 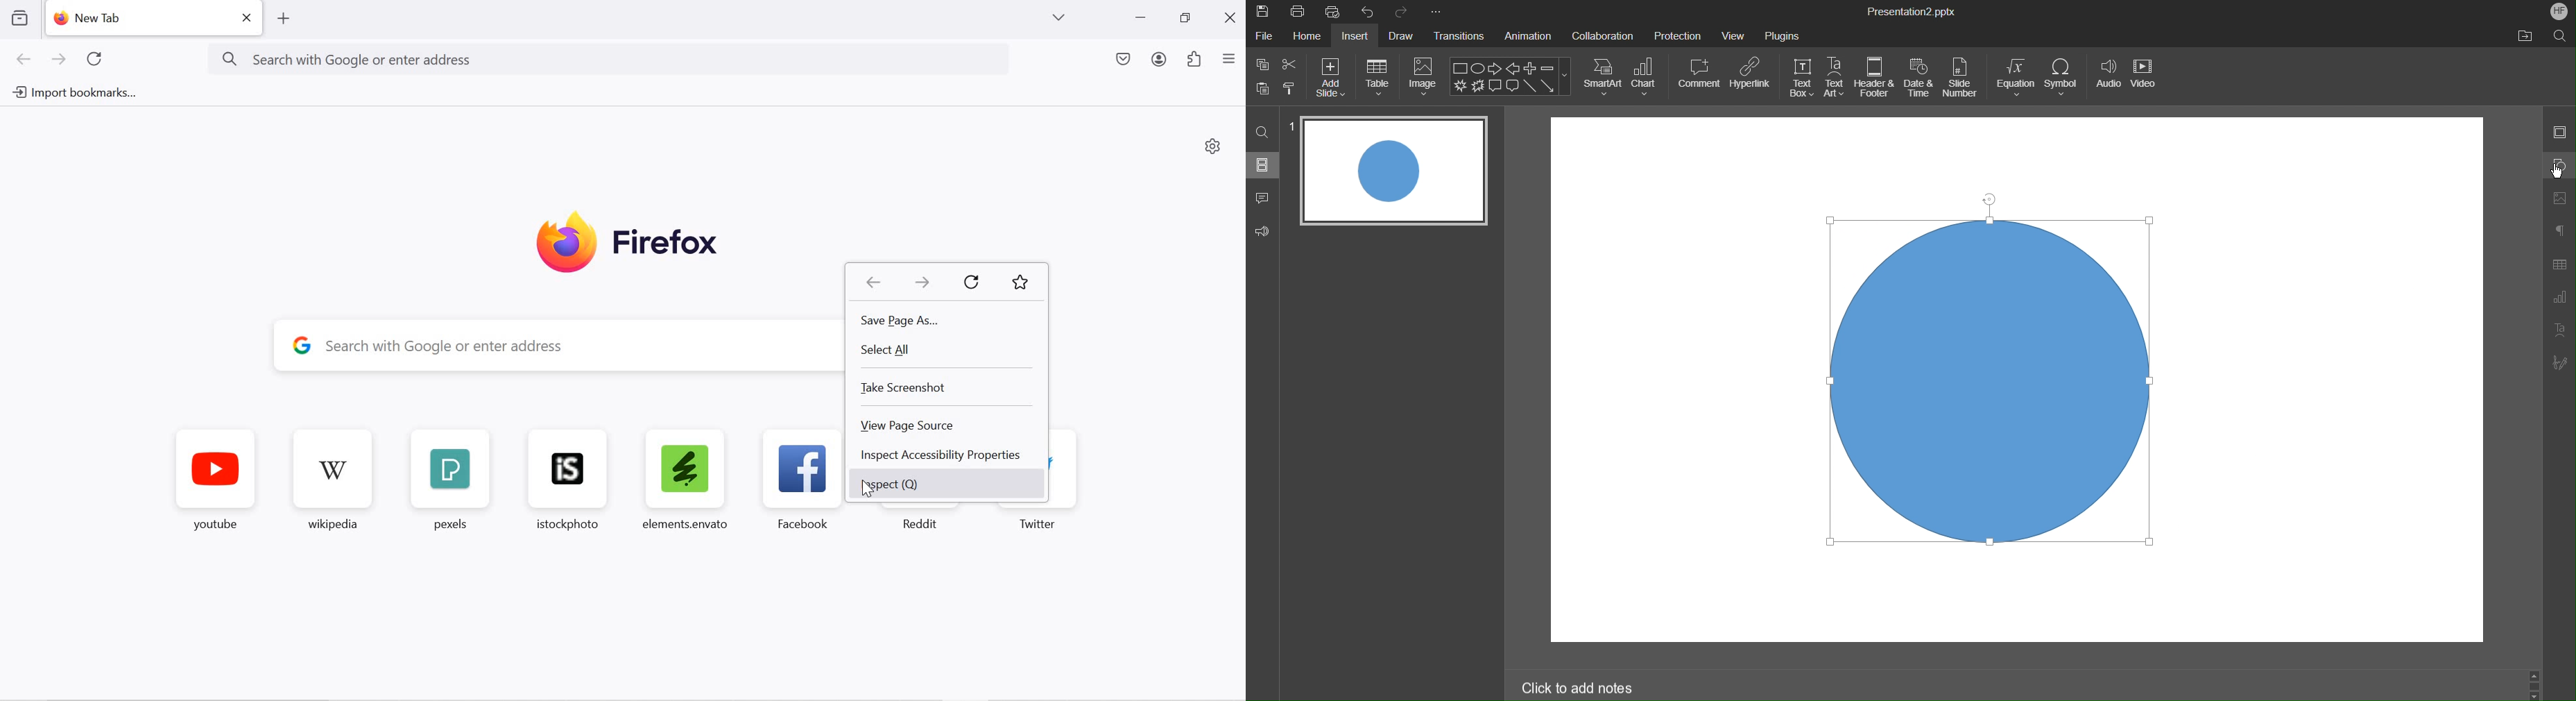 I want to click on cursor, so click(x=868, y=491).